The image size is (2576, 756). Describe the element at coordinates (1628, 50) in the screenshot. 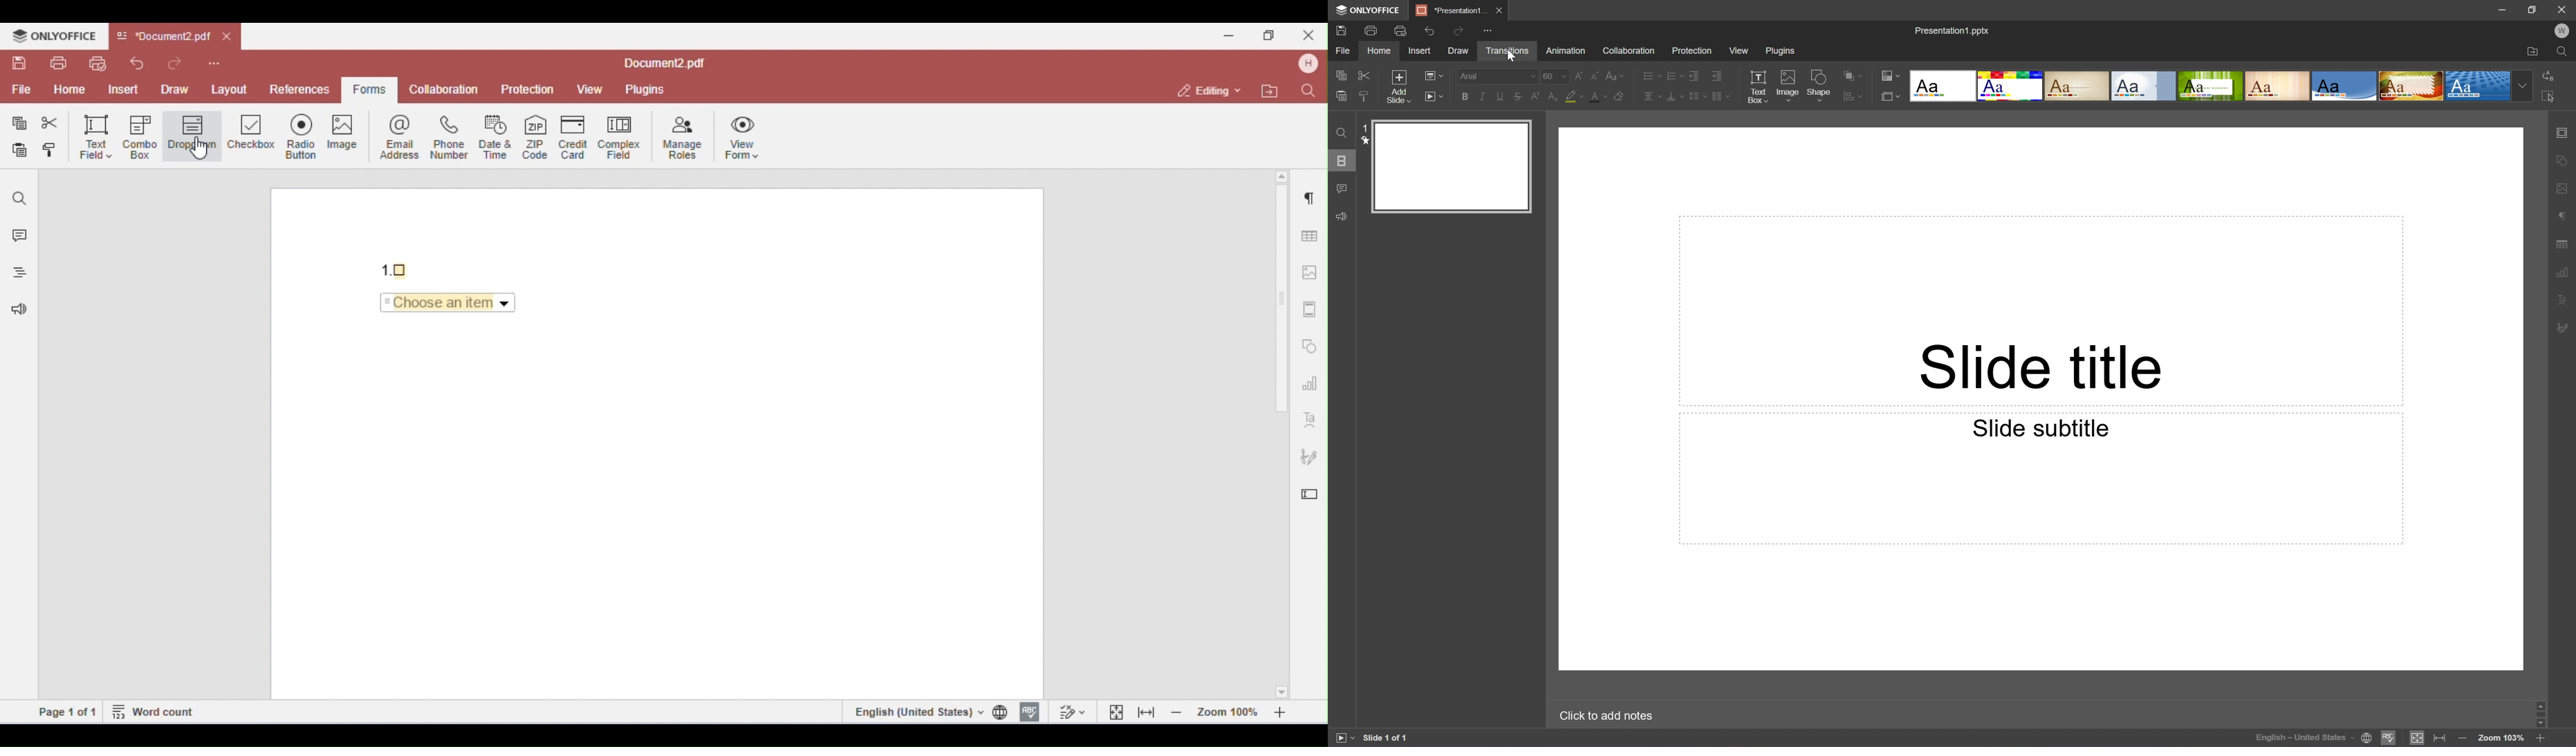

I see `Collaboration` at that location.